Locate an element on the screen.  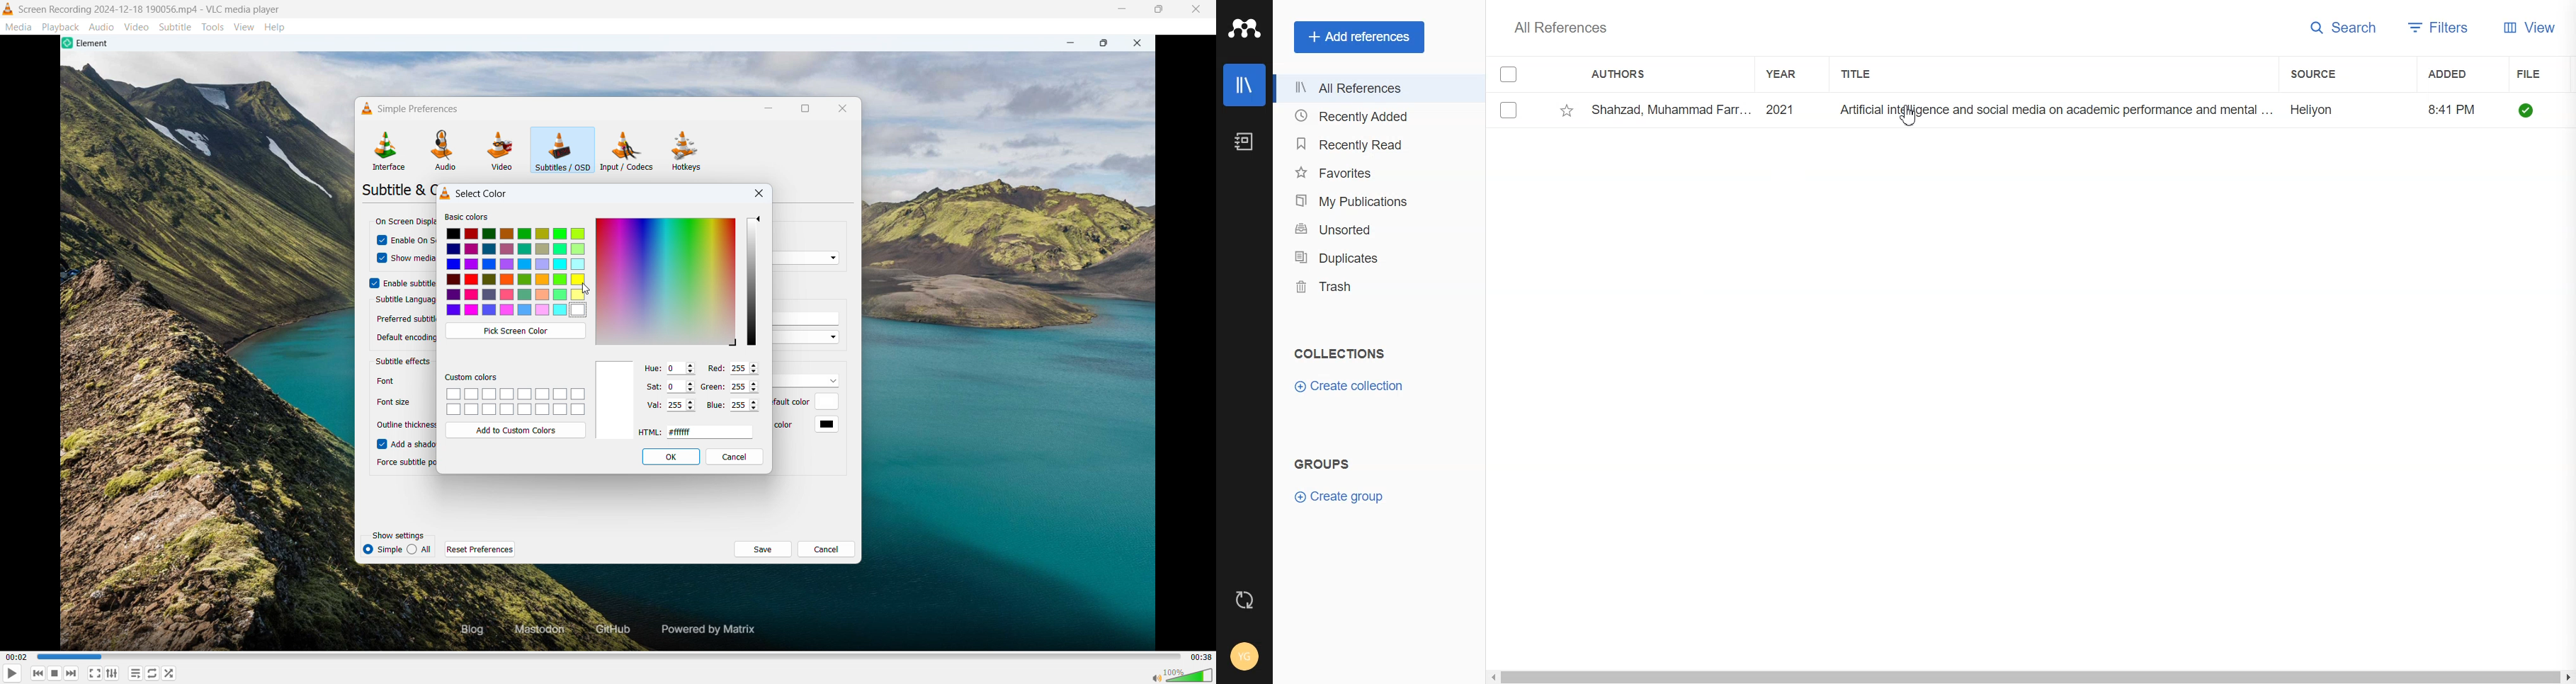
Simple preferences  is located at coordinates (407, 108).